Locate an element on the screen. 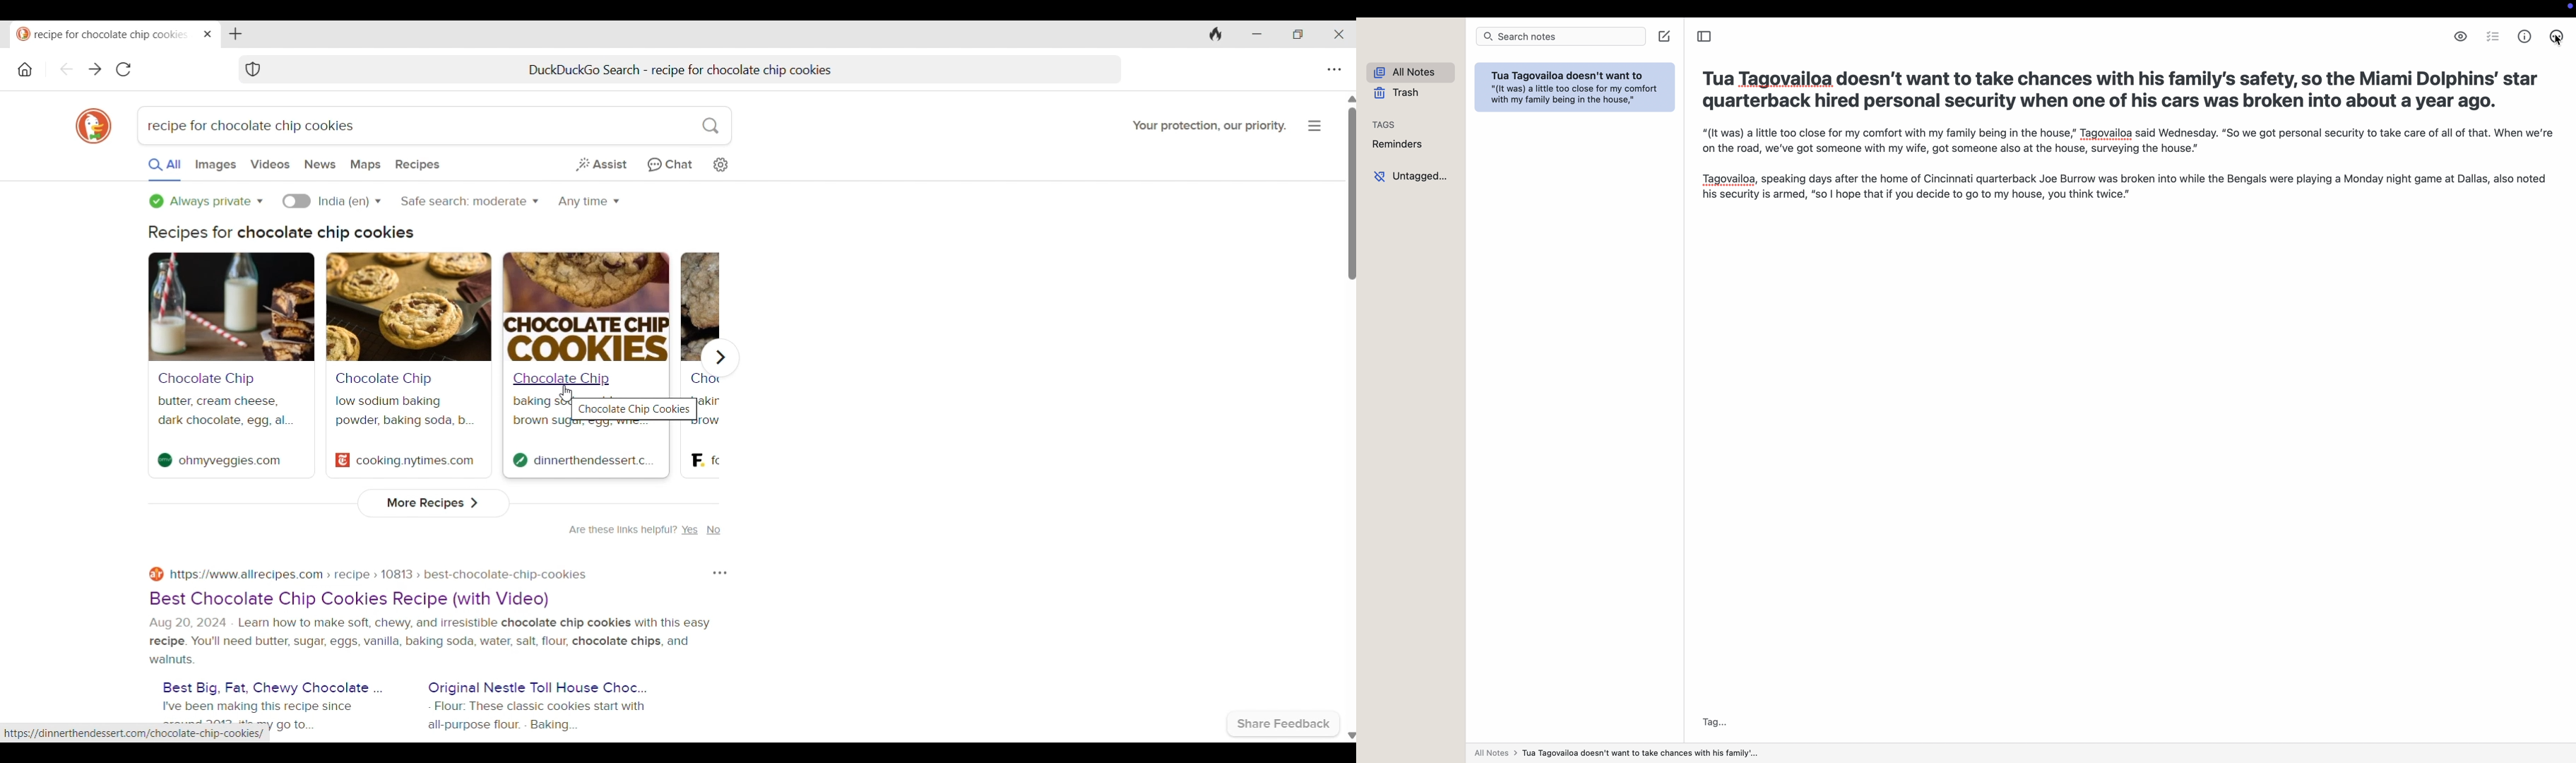  Language options is located at coordinates (350, 201).